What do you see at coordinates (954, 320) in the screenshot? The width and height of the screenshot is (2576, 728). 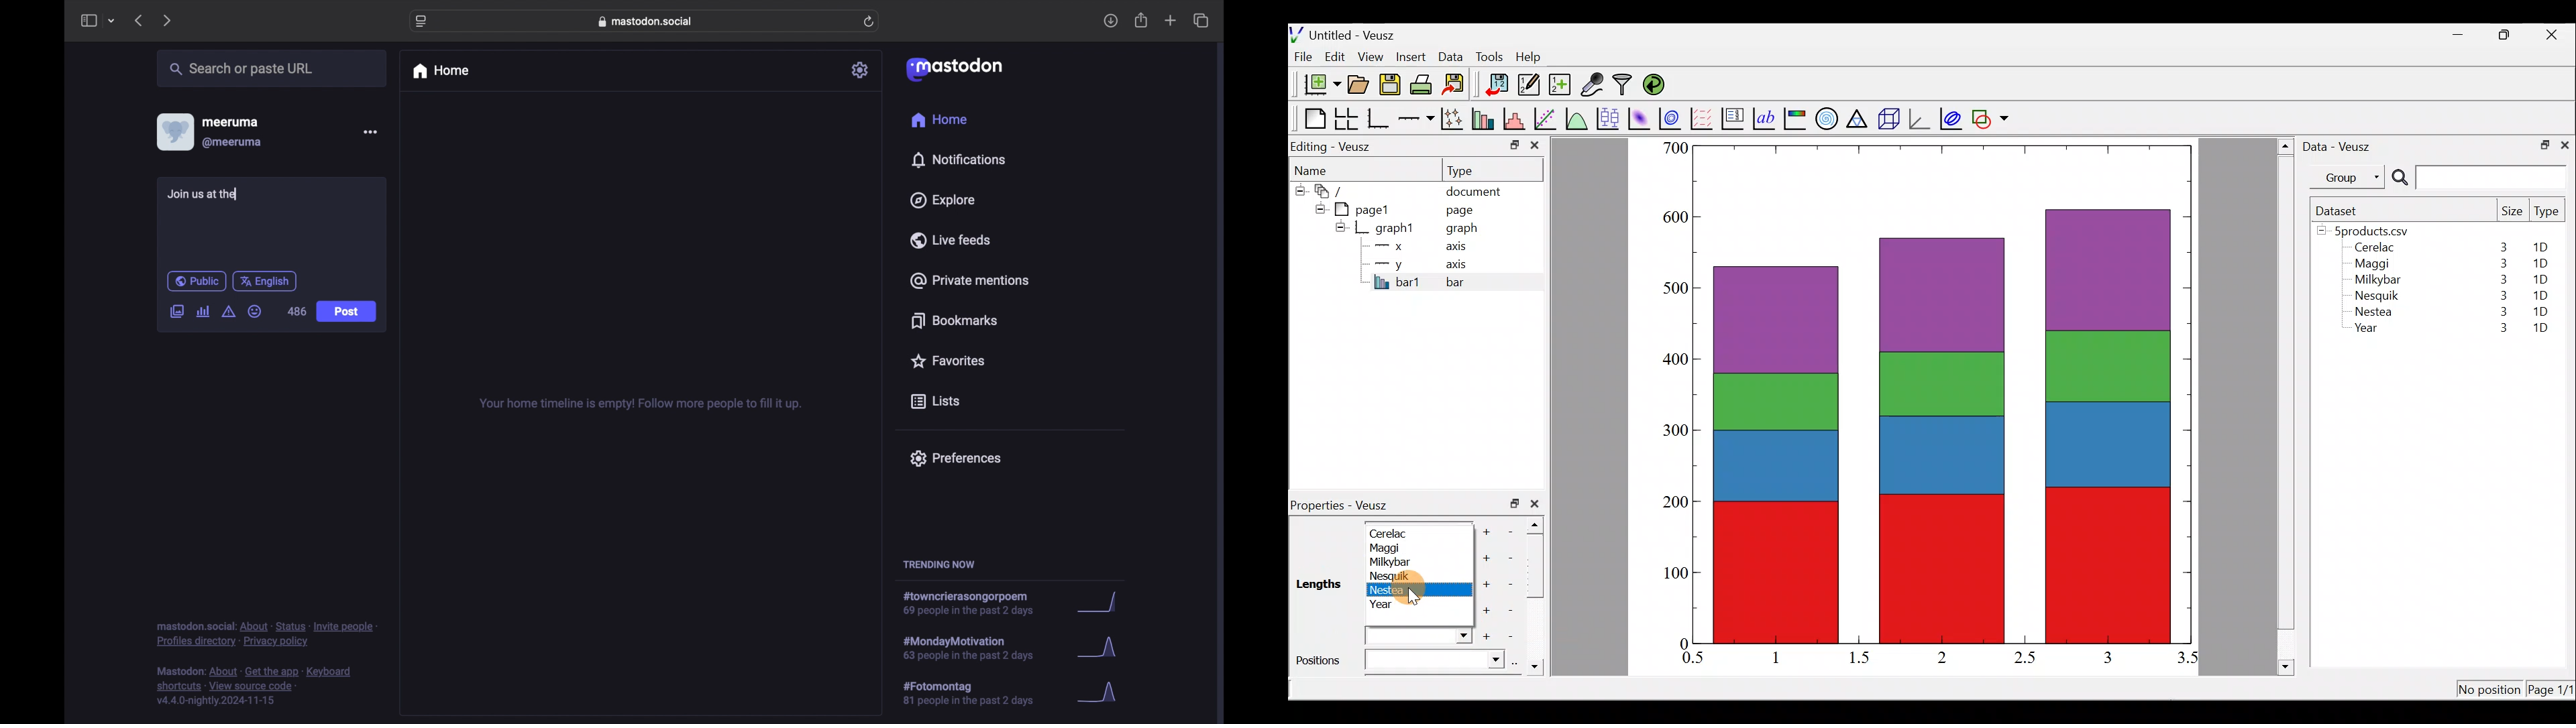 I see `bookmarks` at bounding box center [954, 320].